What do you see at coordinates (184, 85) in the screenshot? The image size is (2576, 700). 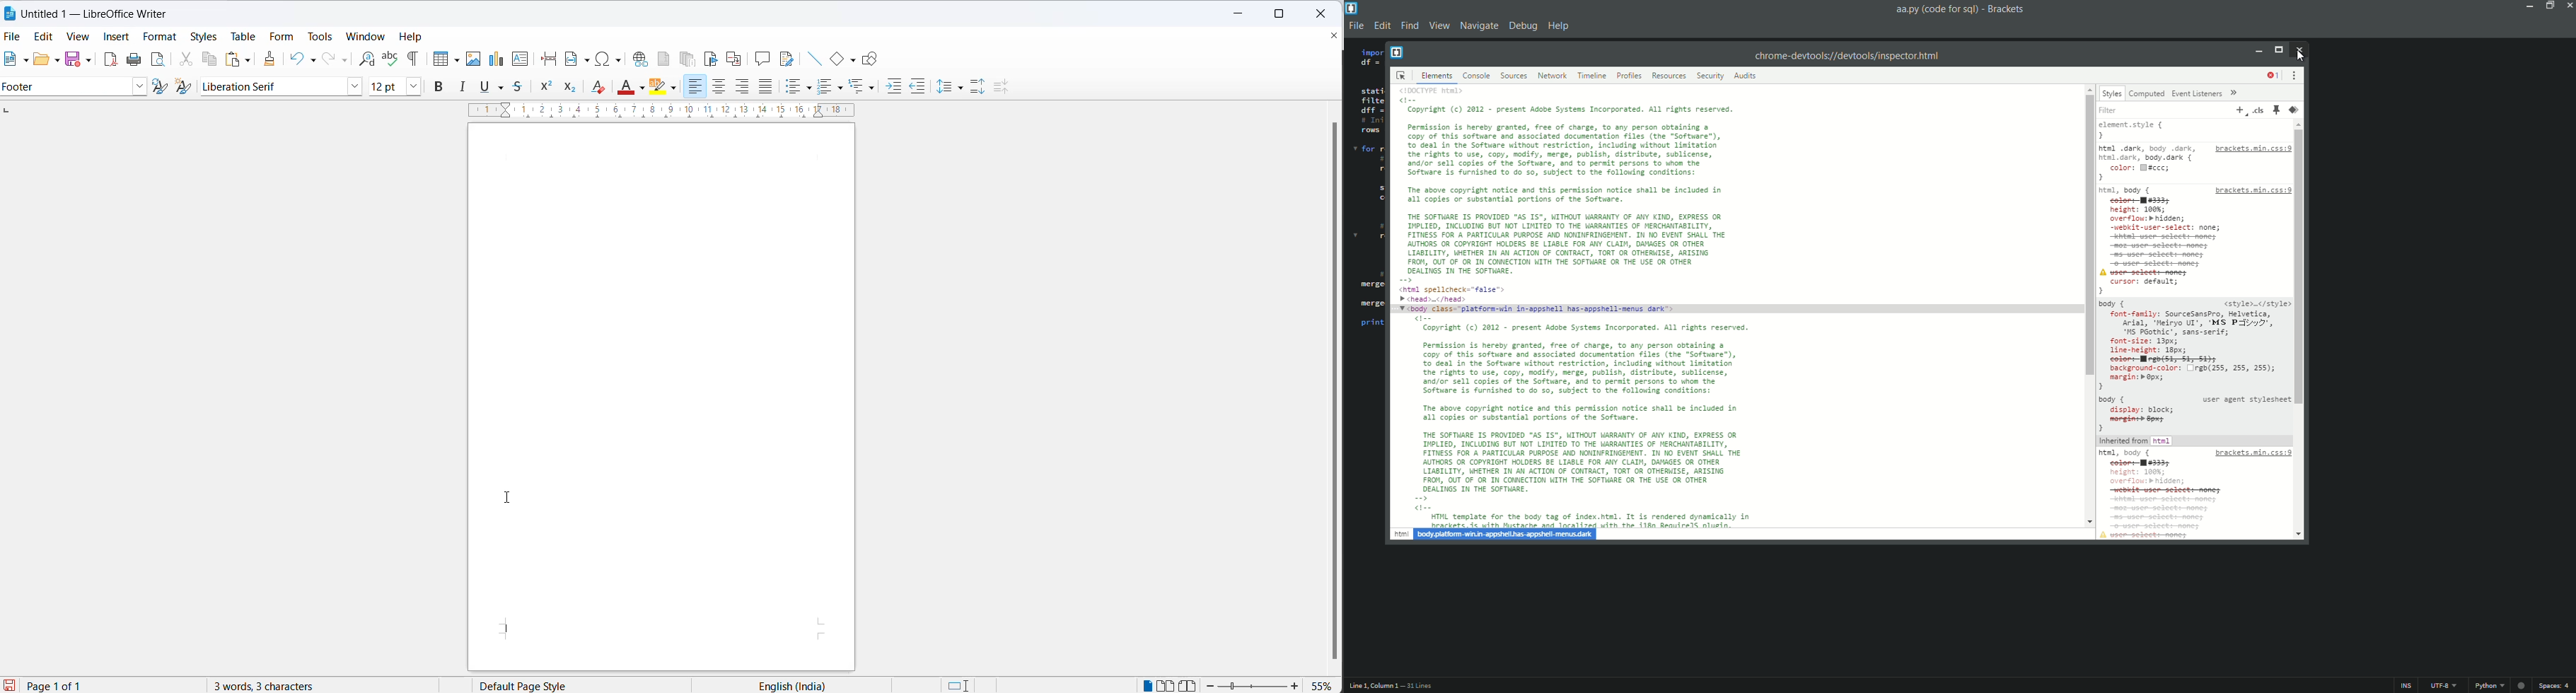 I see `create new style from selection` at bounding box center [184, 85].